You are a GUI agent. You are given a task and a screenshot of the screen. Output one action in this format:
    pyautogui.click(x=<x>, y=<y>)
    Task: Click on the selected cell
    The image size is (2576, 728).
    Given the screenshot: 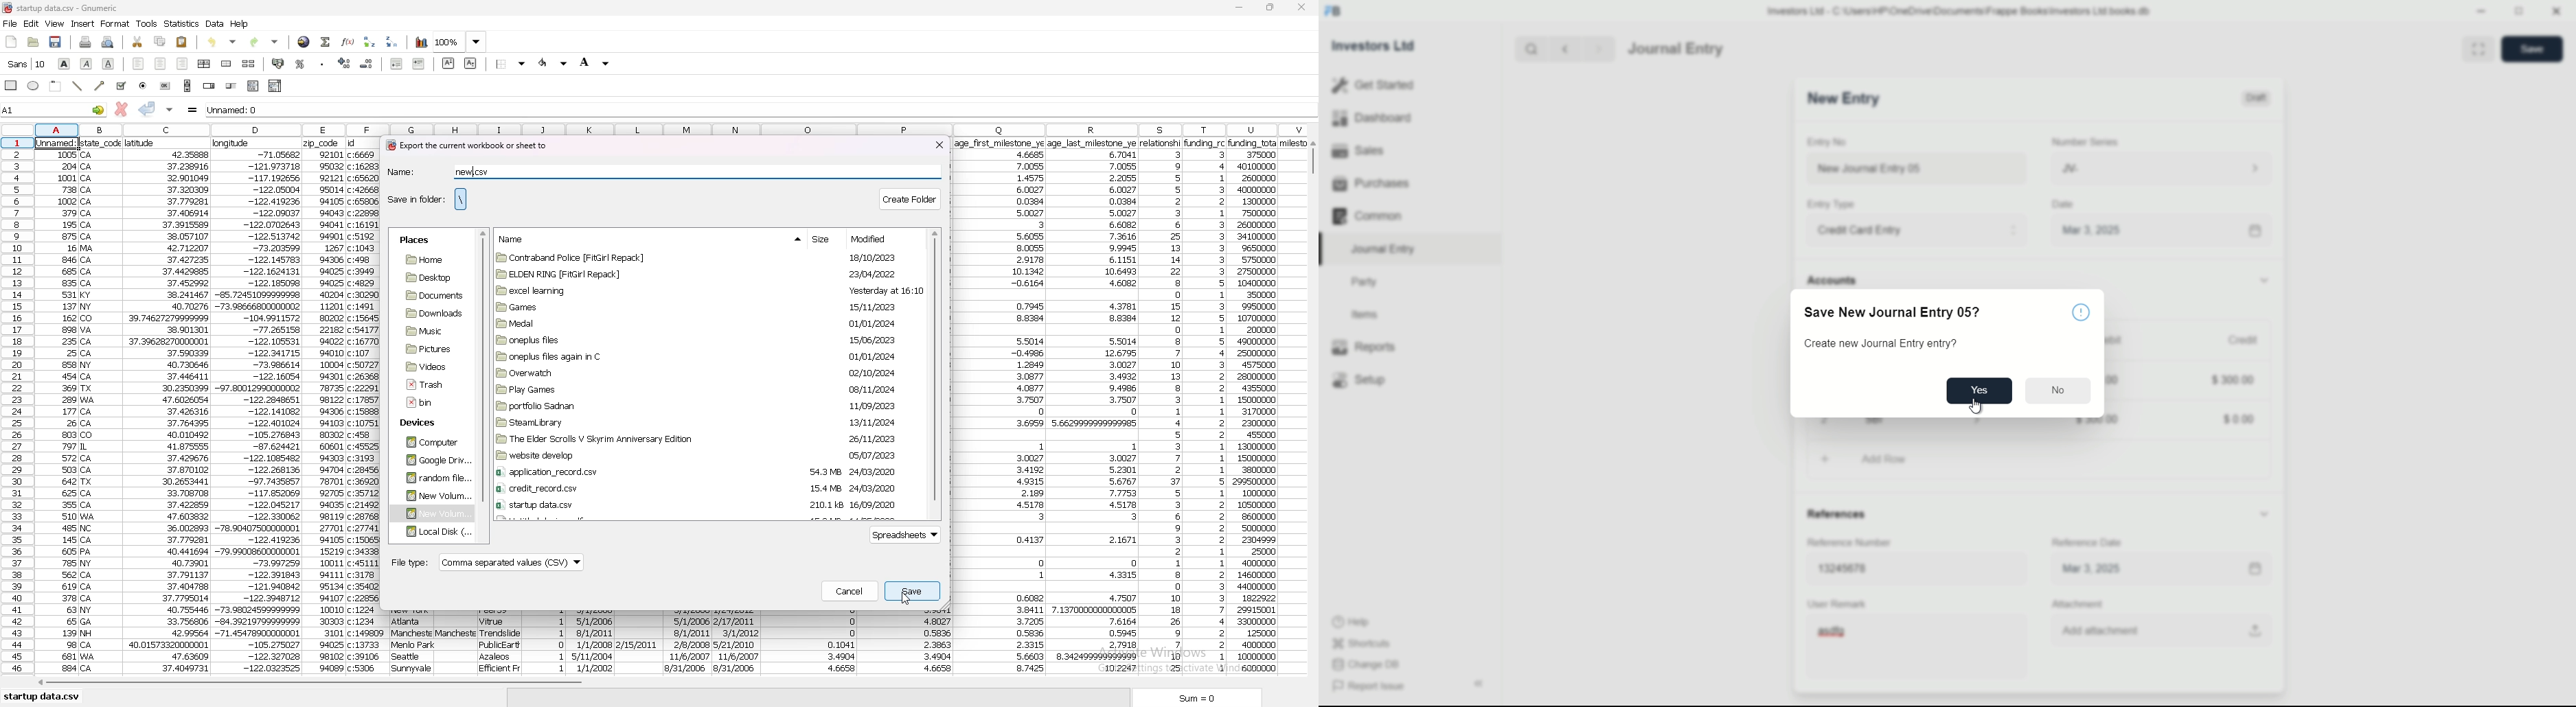 What is the action you would take?
    pyautogui.click(x=54, y=109)
    